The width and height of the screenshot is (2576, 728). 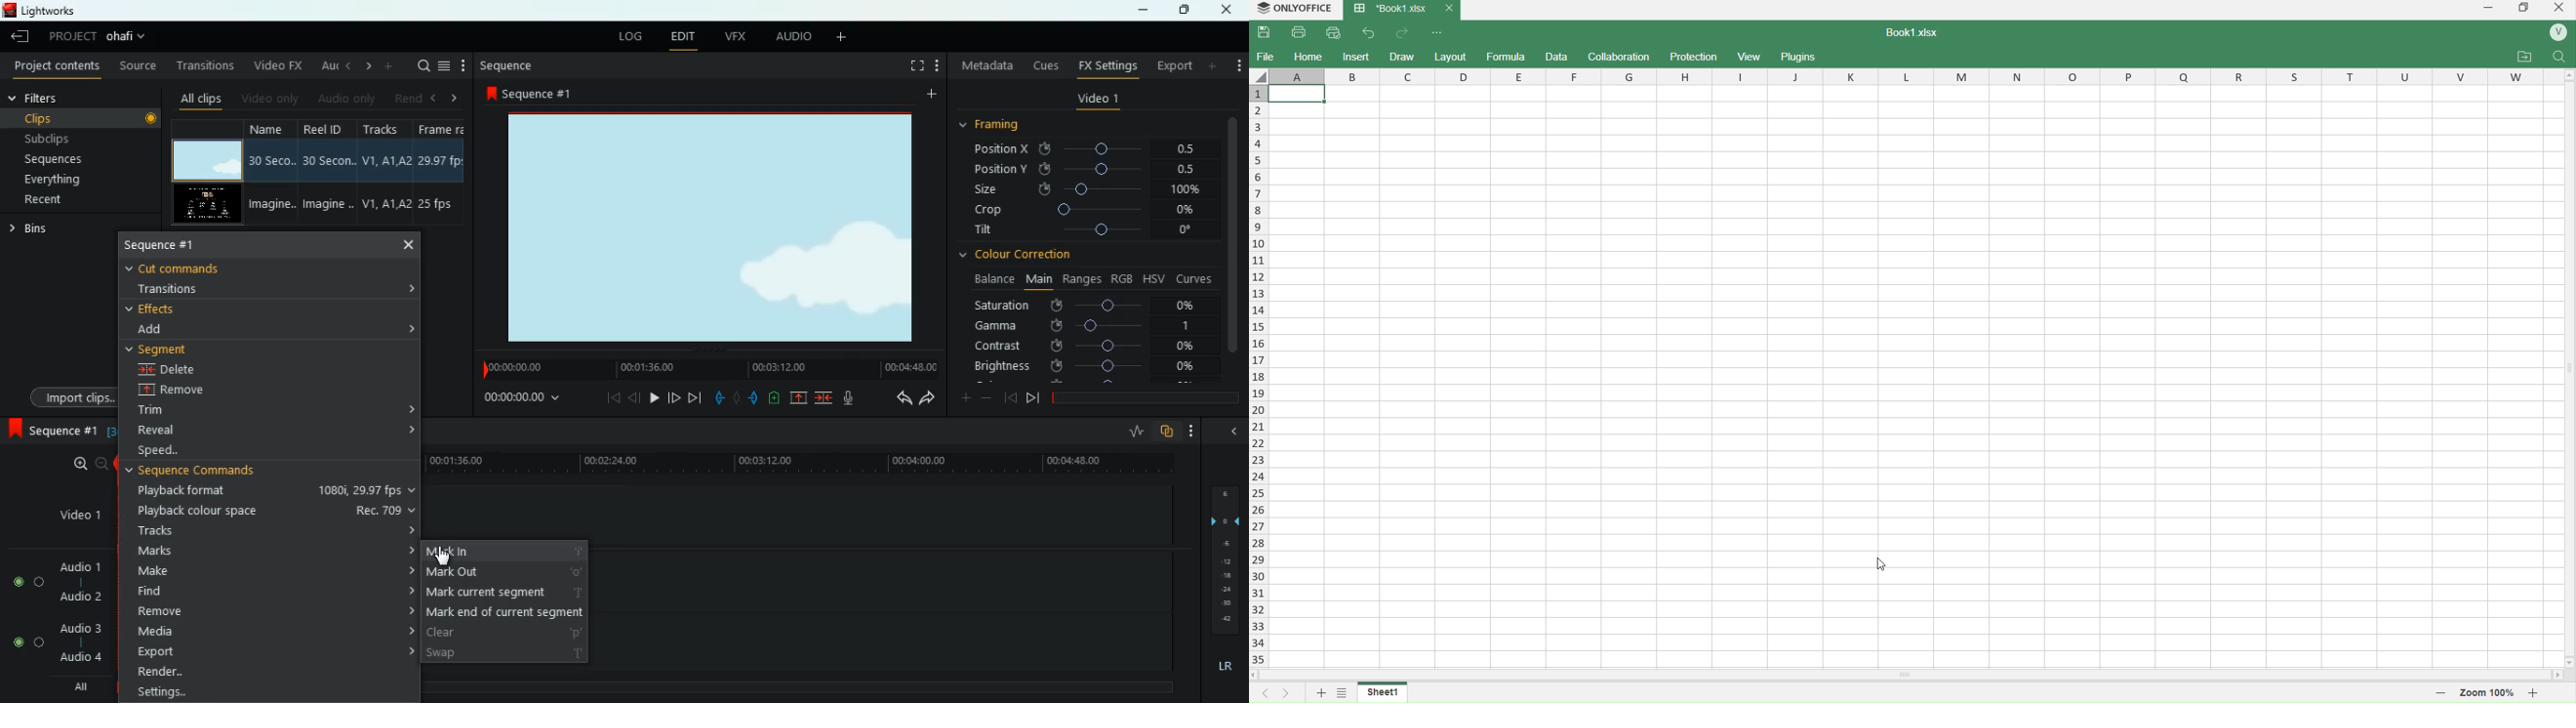 I want to click on move right, so click(x=2558, y=676).